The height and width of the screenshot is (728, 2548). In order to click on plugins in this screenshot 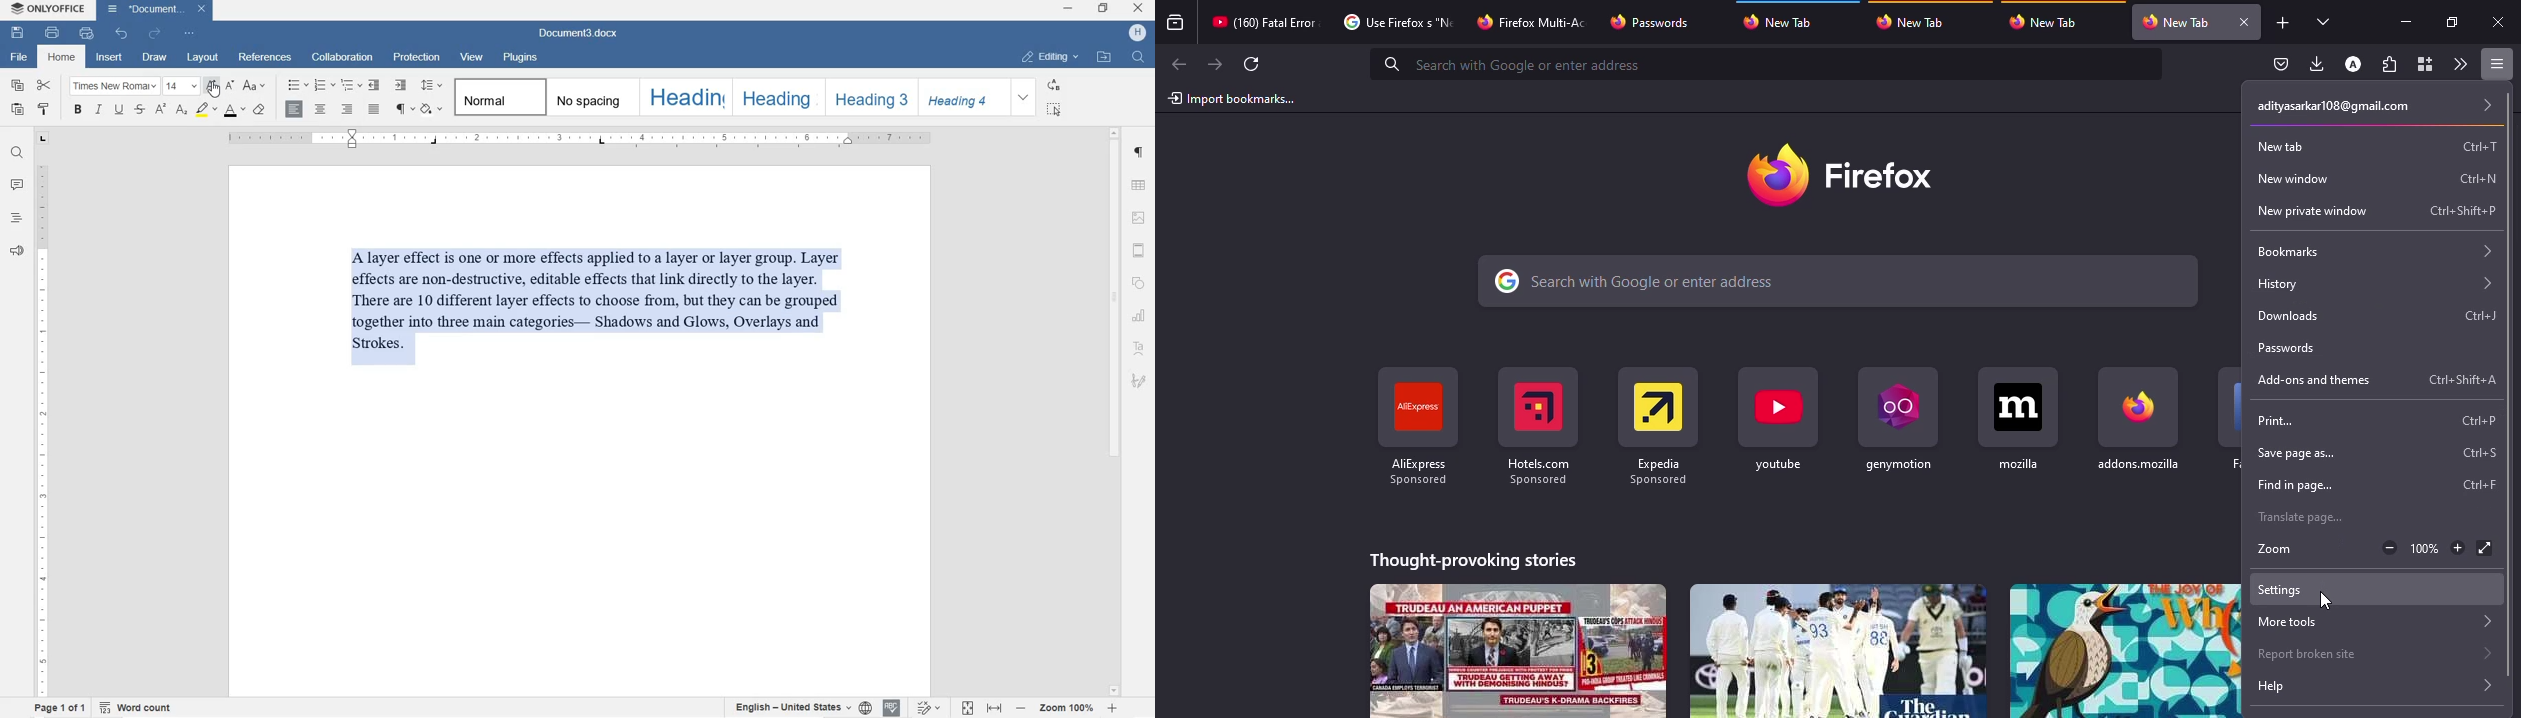, I will do `click(520, 58)`.